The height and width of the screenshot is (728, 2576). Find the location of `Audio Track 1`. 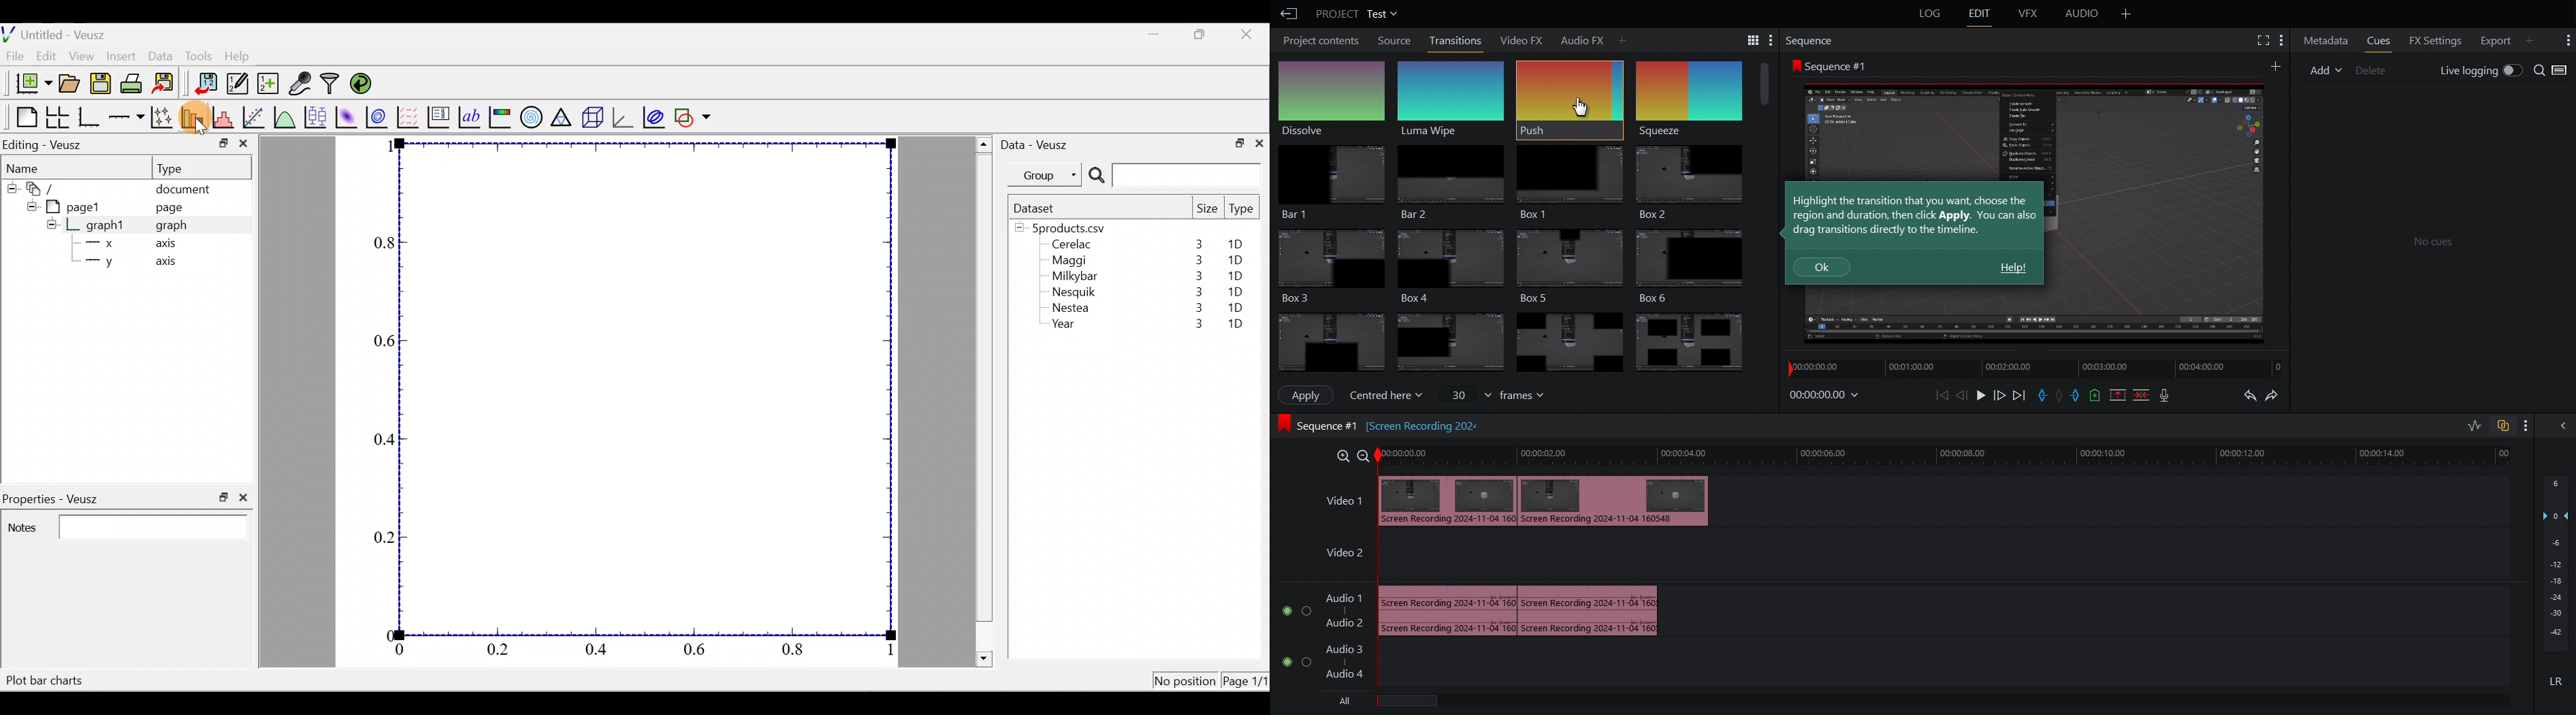

Audio Track 1 is located at coordinates (1345, 595).